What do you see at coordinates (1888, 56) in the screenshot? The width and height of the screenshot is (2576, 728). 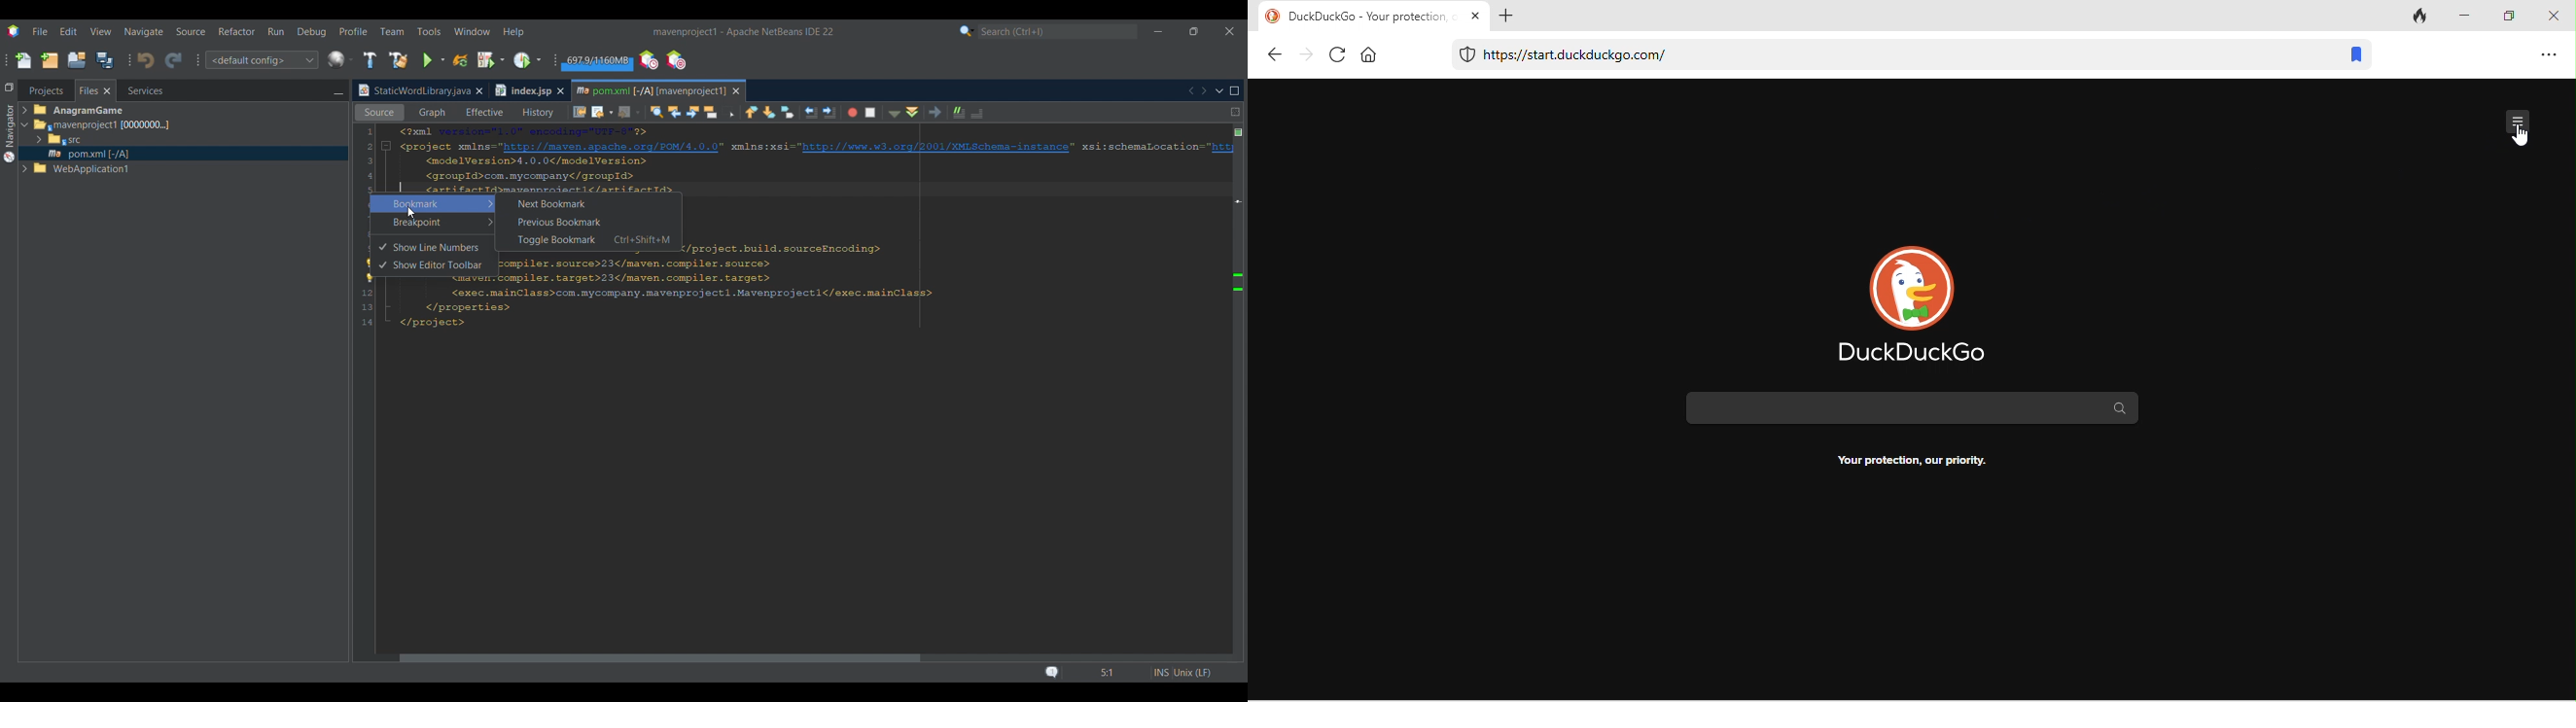 I see `web link` at bounding box center [1888, 56].